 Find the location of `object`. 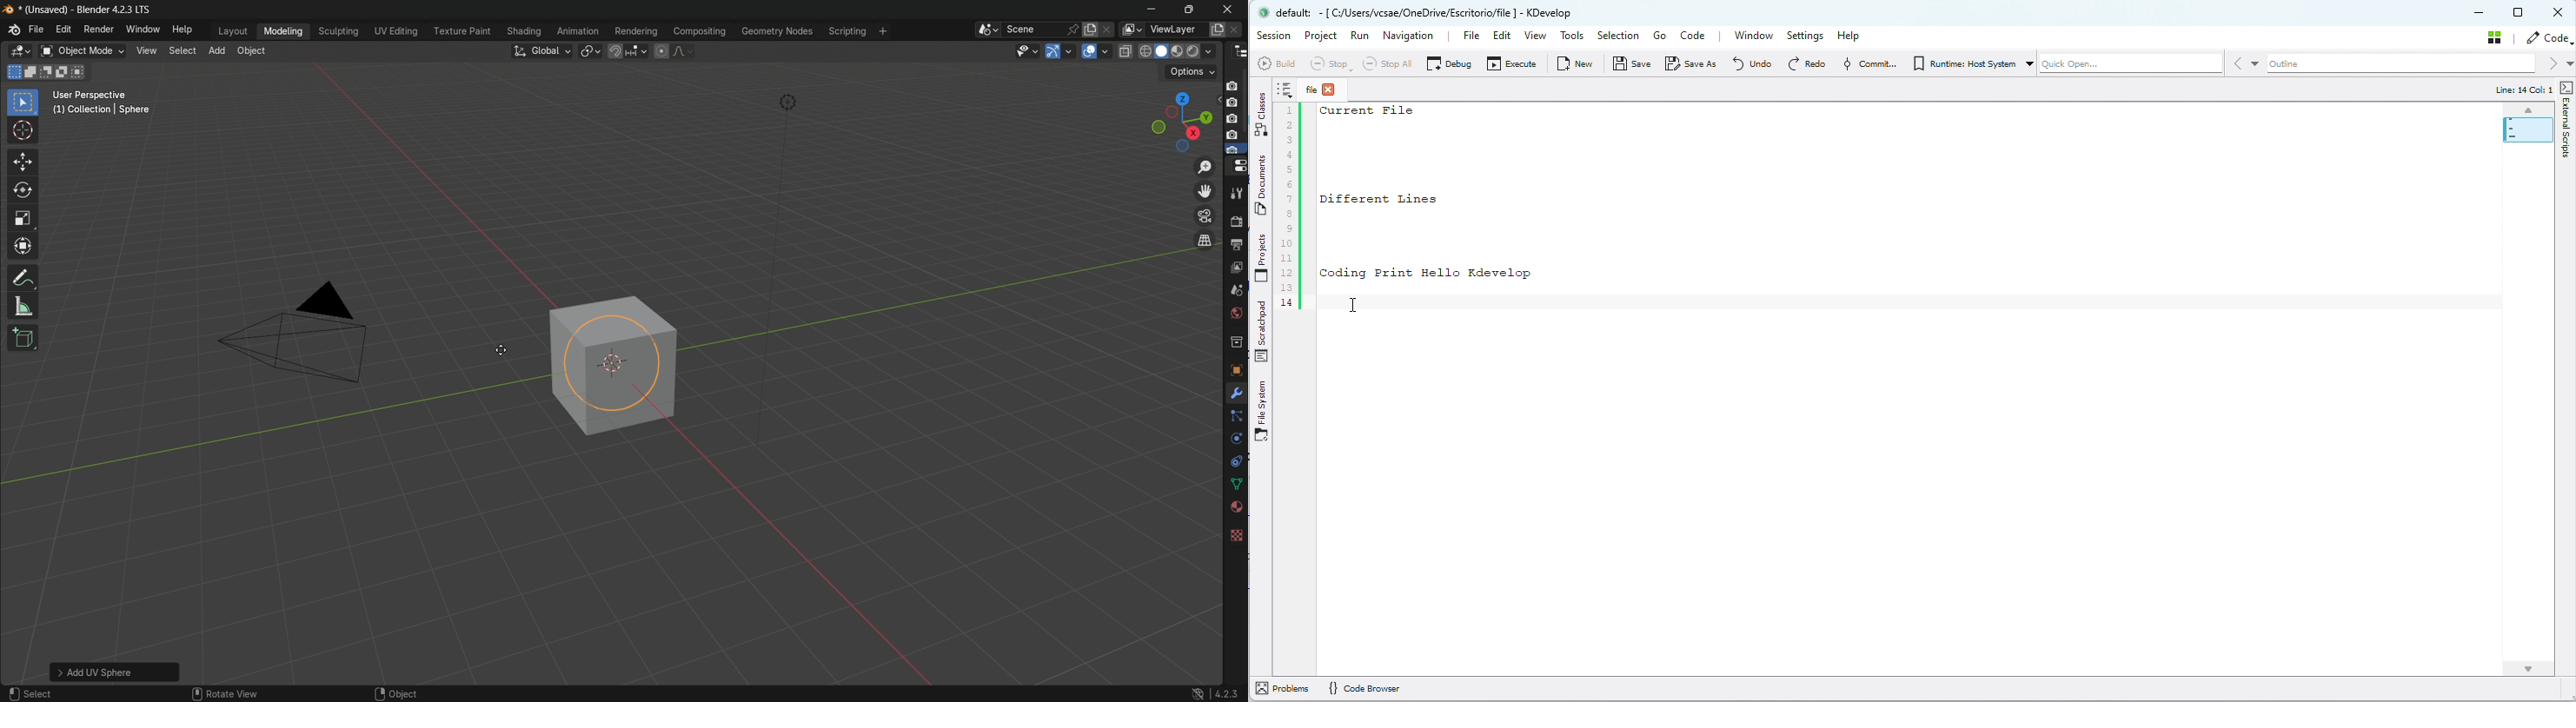

object is located at coordinates (395, 694).